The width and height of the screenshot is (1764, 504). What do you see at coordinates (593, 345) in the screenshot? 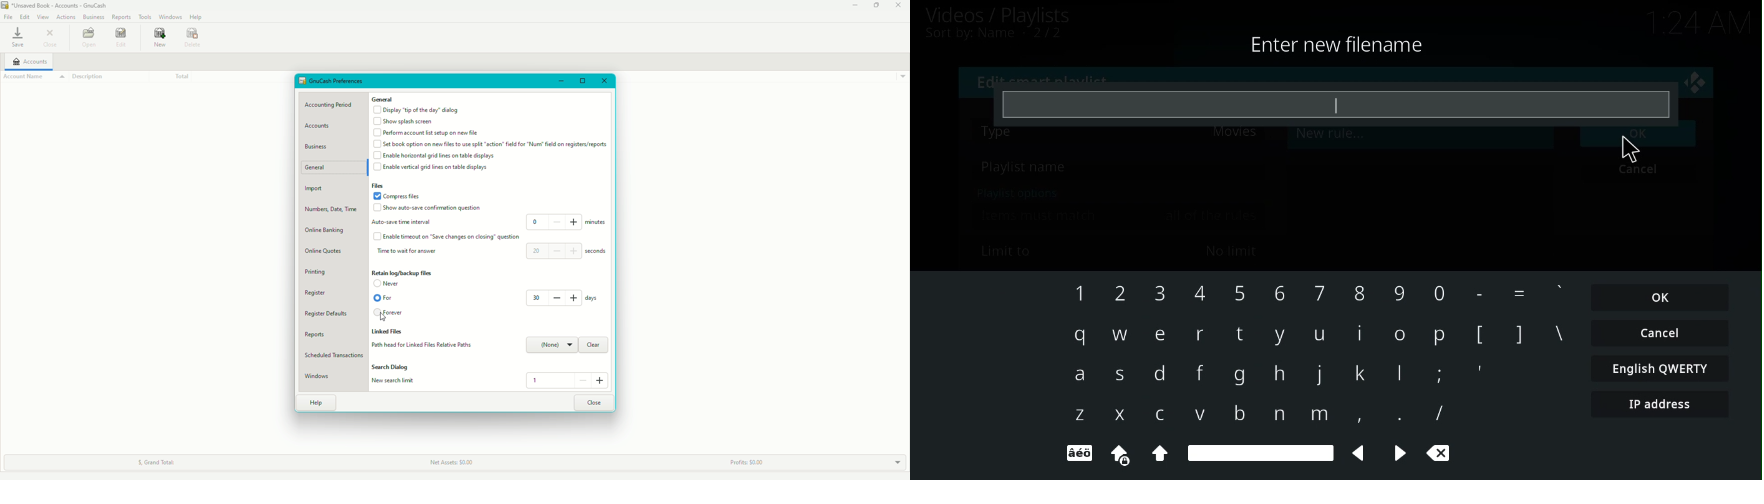
I see `Clear` at bounding box center [593, 345].